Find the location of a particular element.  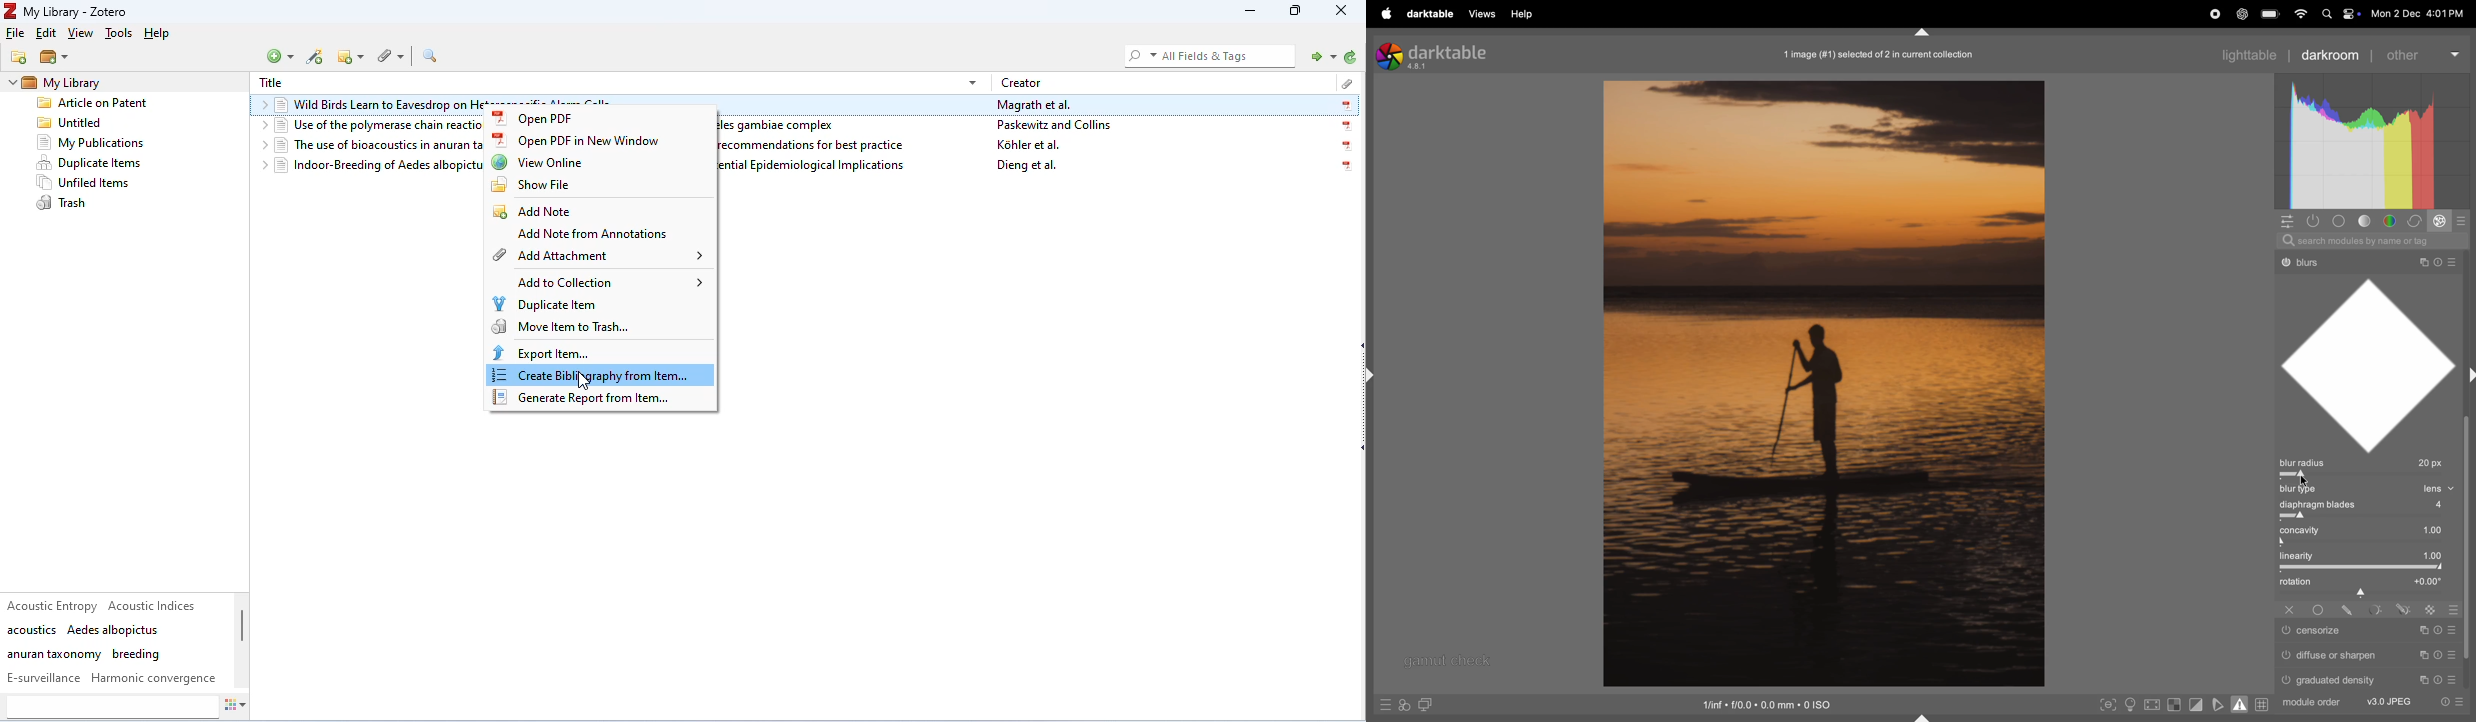

 is located at coordinates (2370, 679).